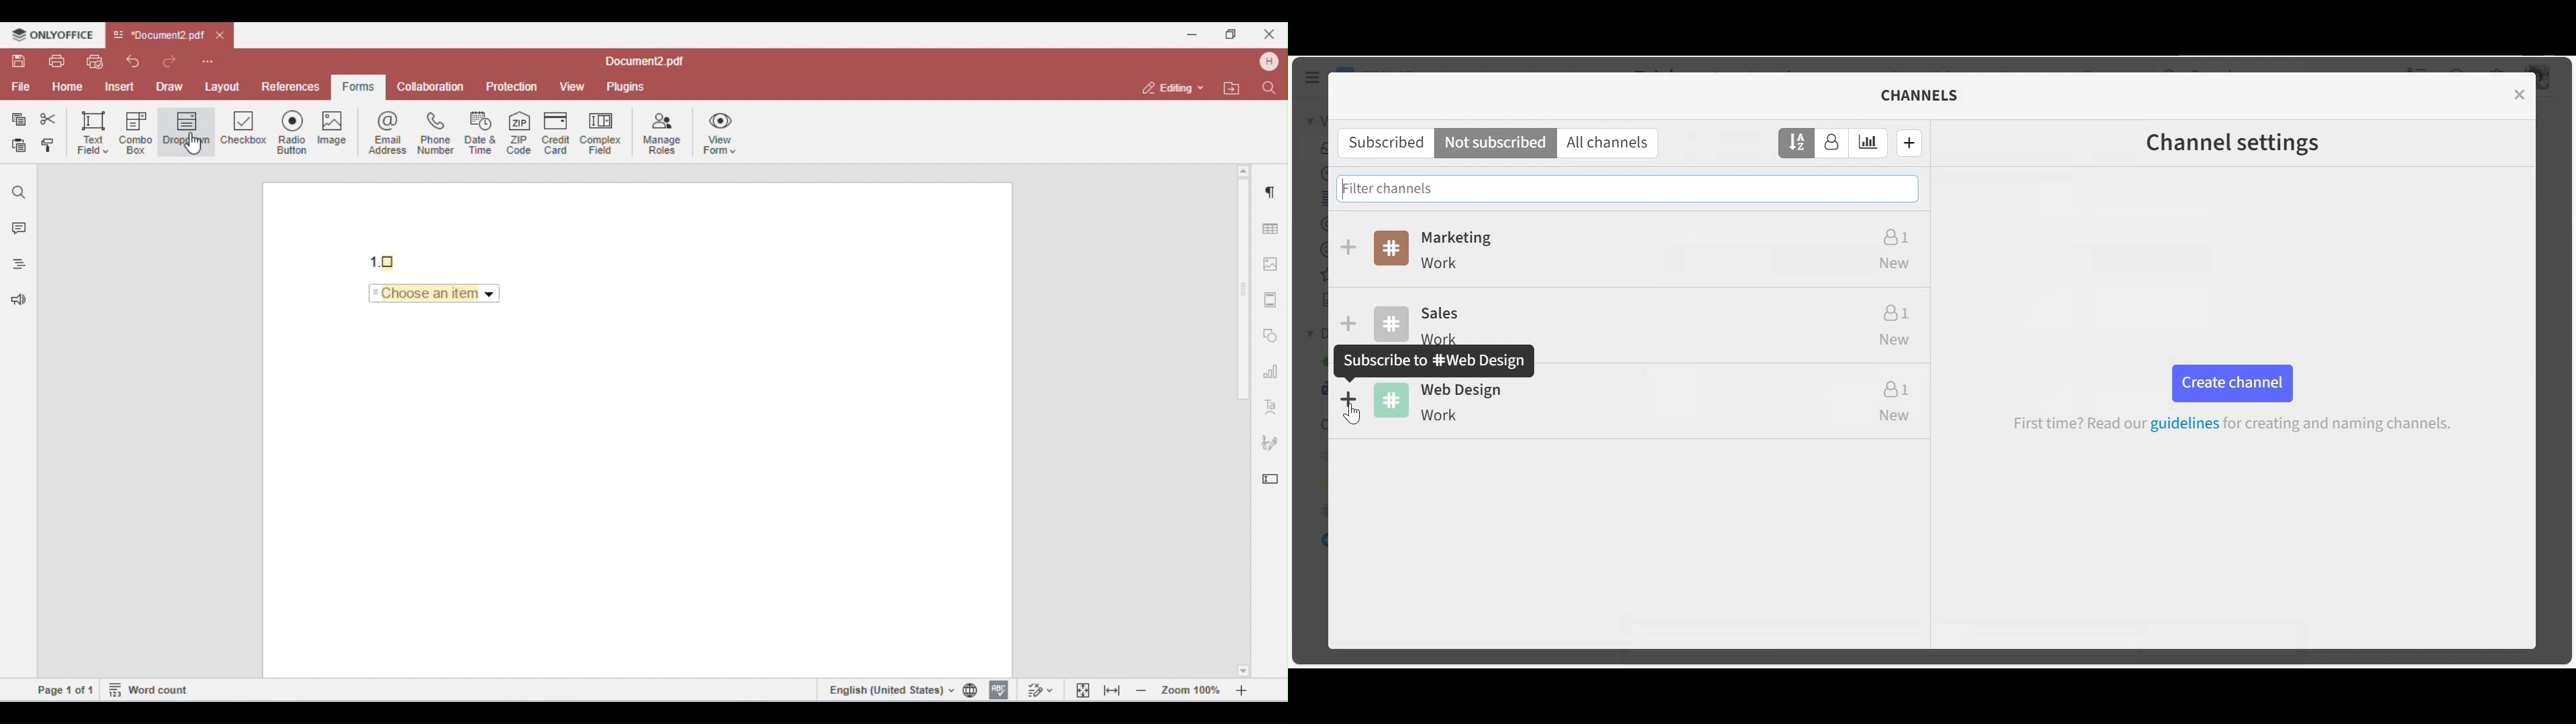 The height and width of the screenshot is (728, 2576). Describe the element at coordinates (1350, 322) in the screenshot. I see `Subscribe/unsubscibe` at that location.